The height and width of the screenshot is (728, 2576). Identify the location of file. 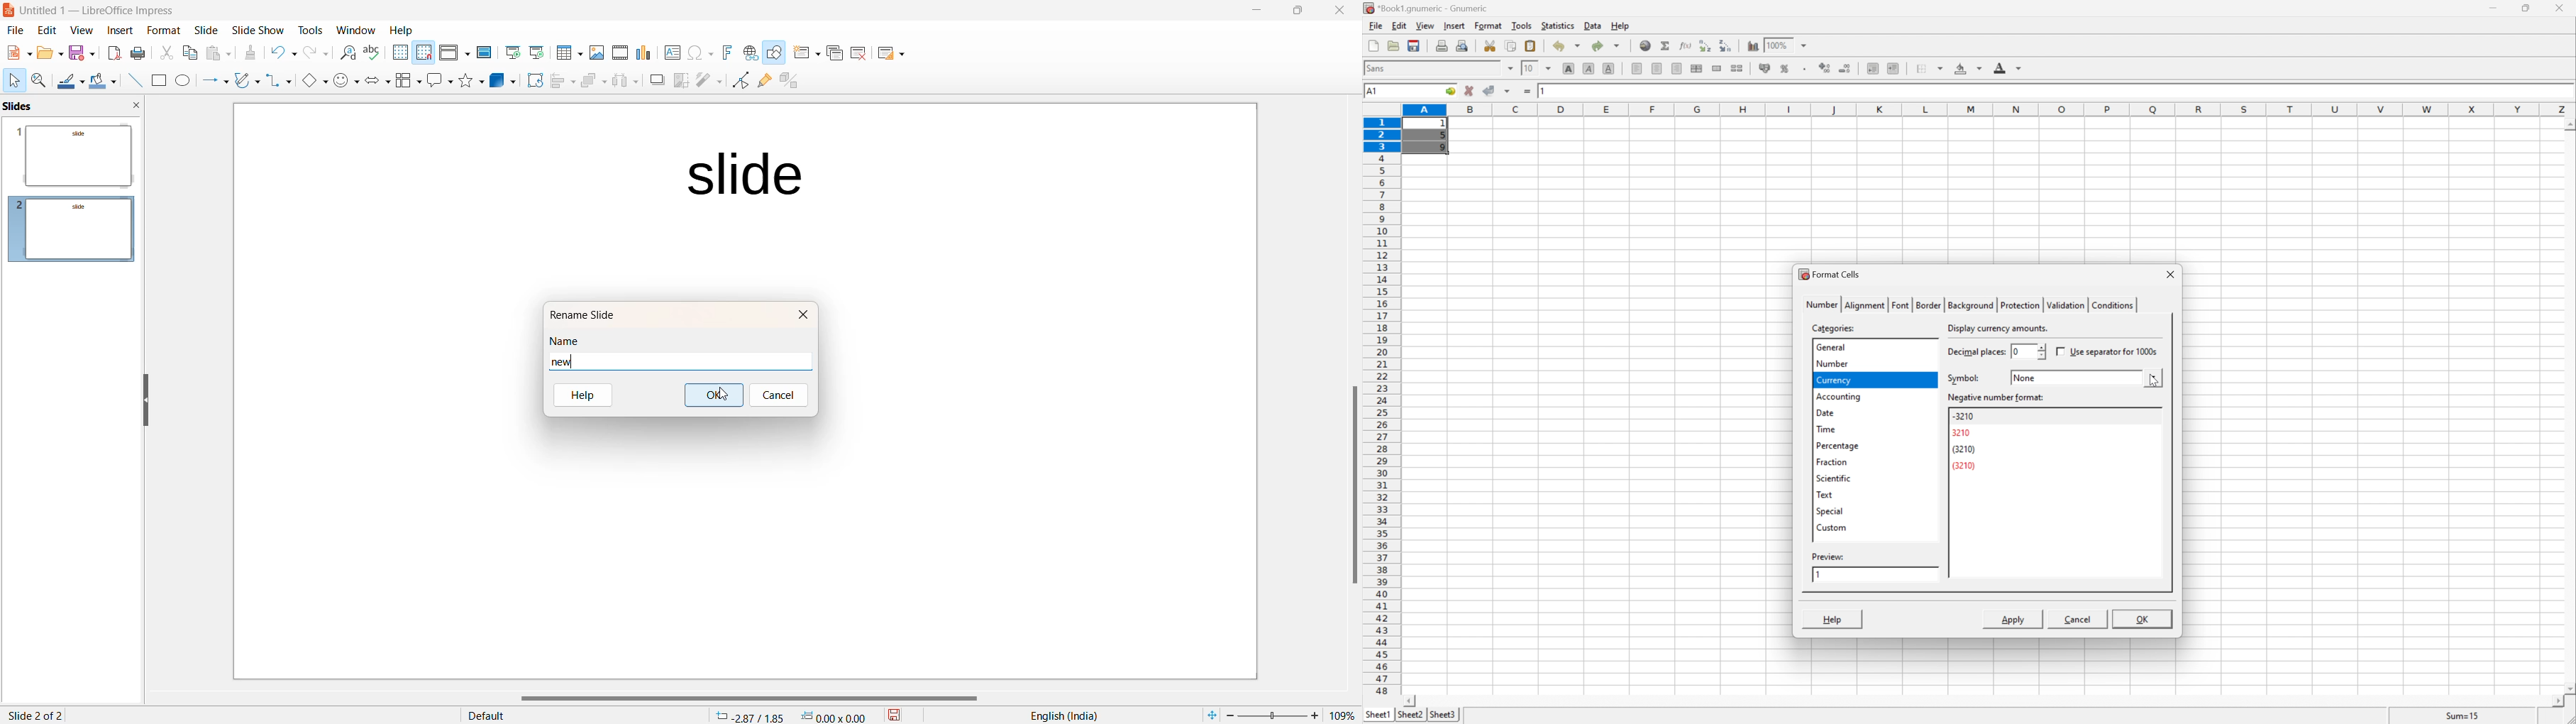
(13, 32).